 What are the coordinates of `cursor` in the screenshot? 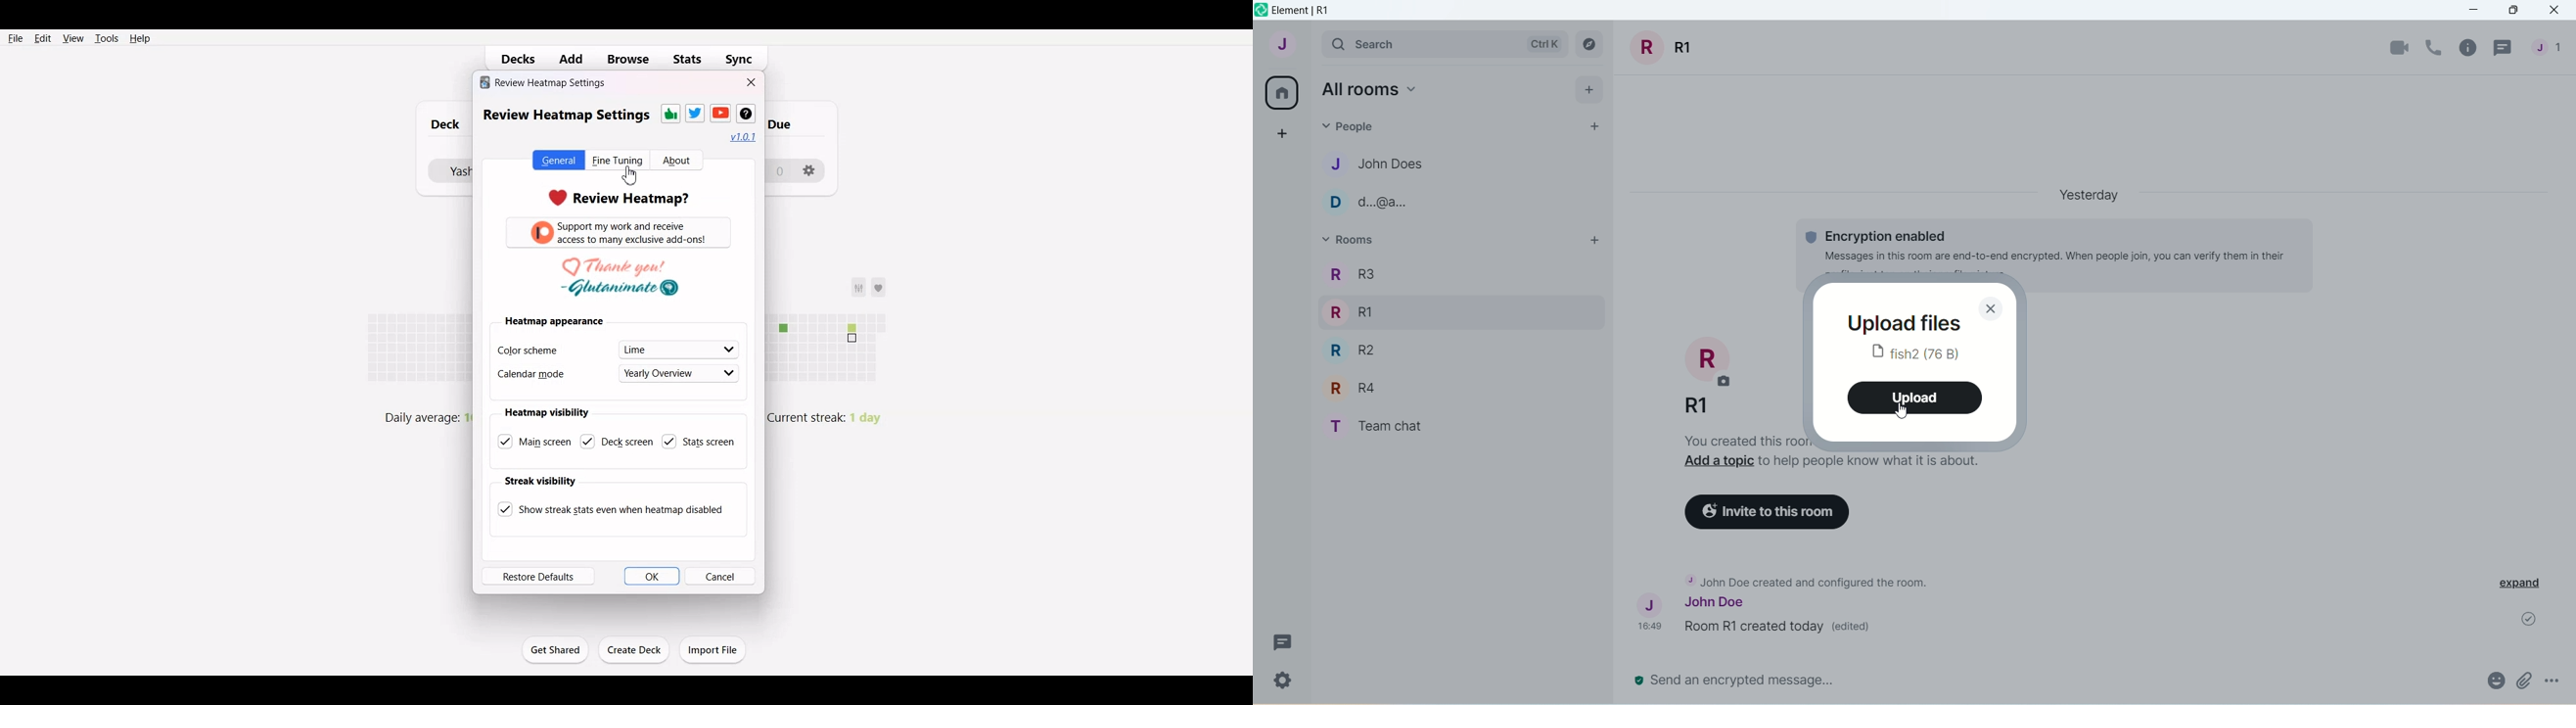 It's located at (631, 175).